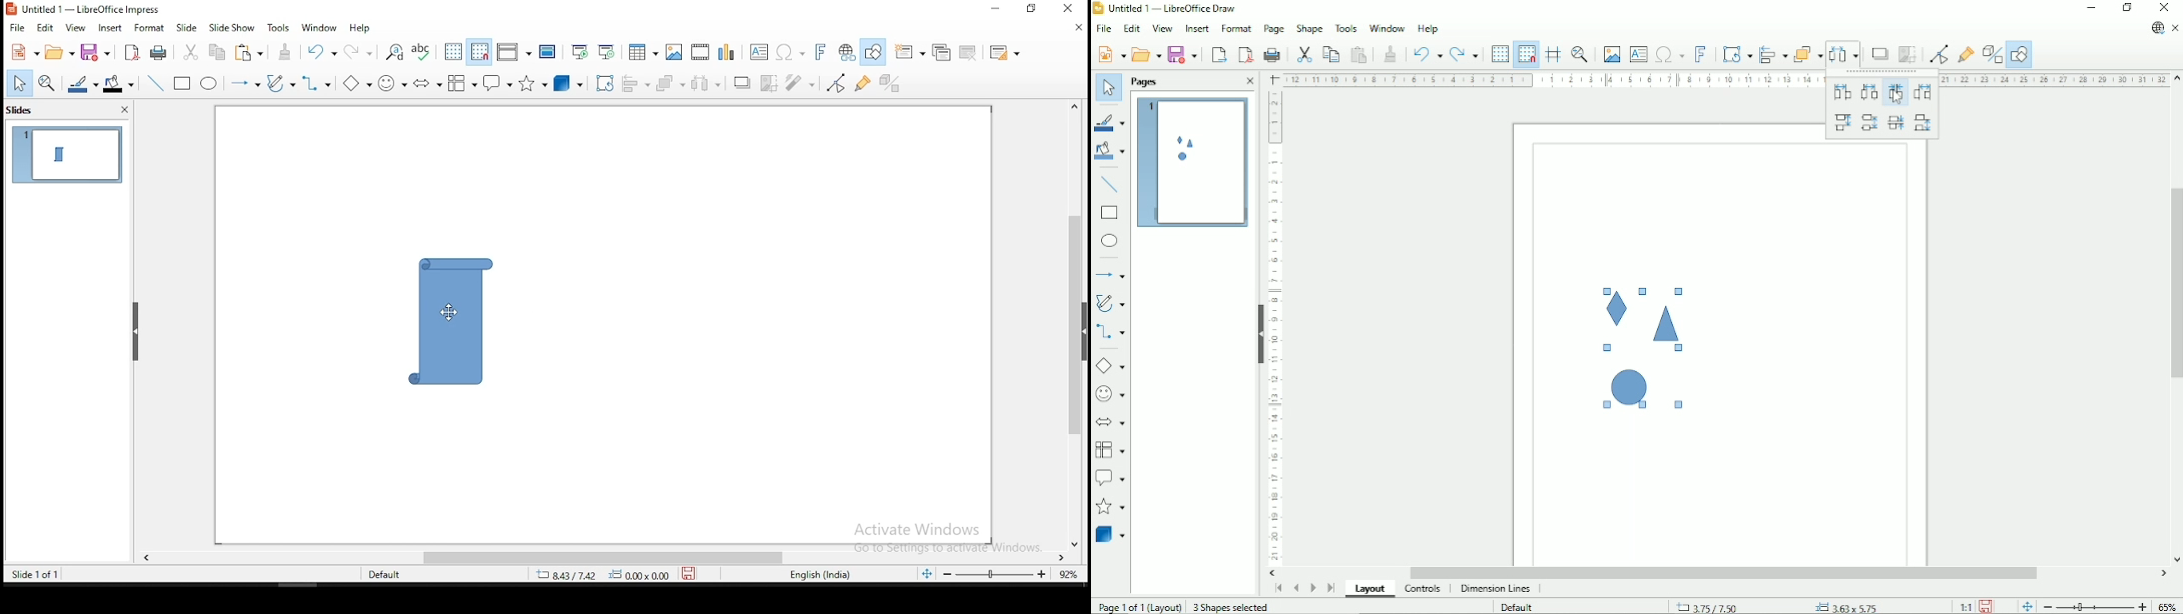  Describe the element at coordinates (1249, 82) in the screenshot. I see `Close` at that location.